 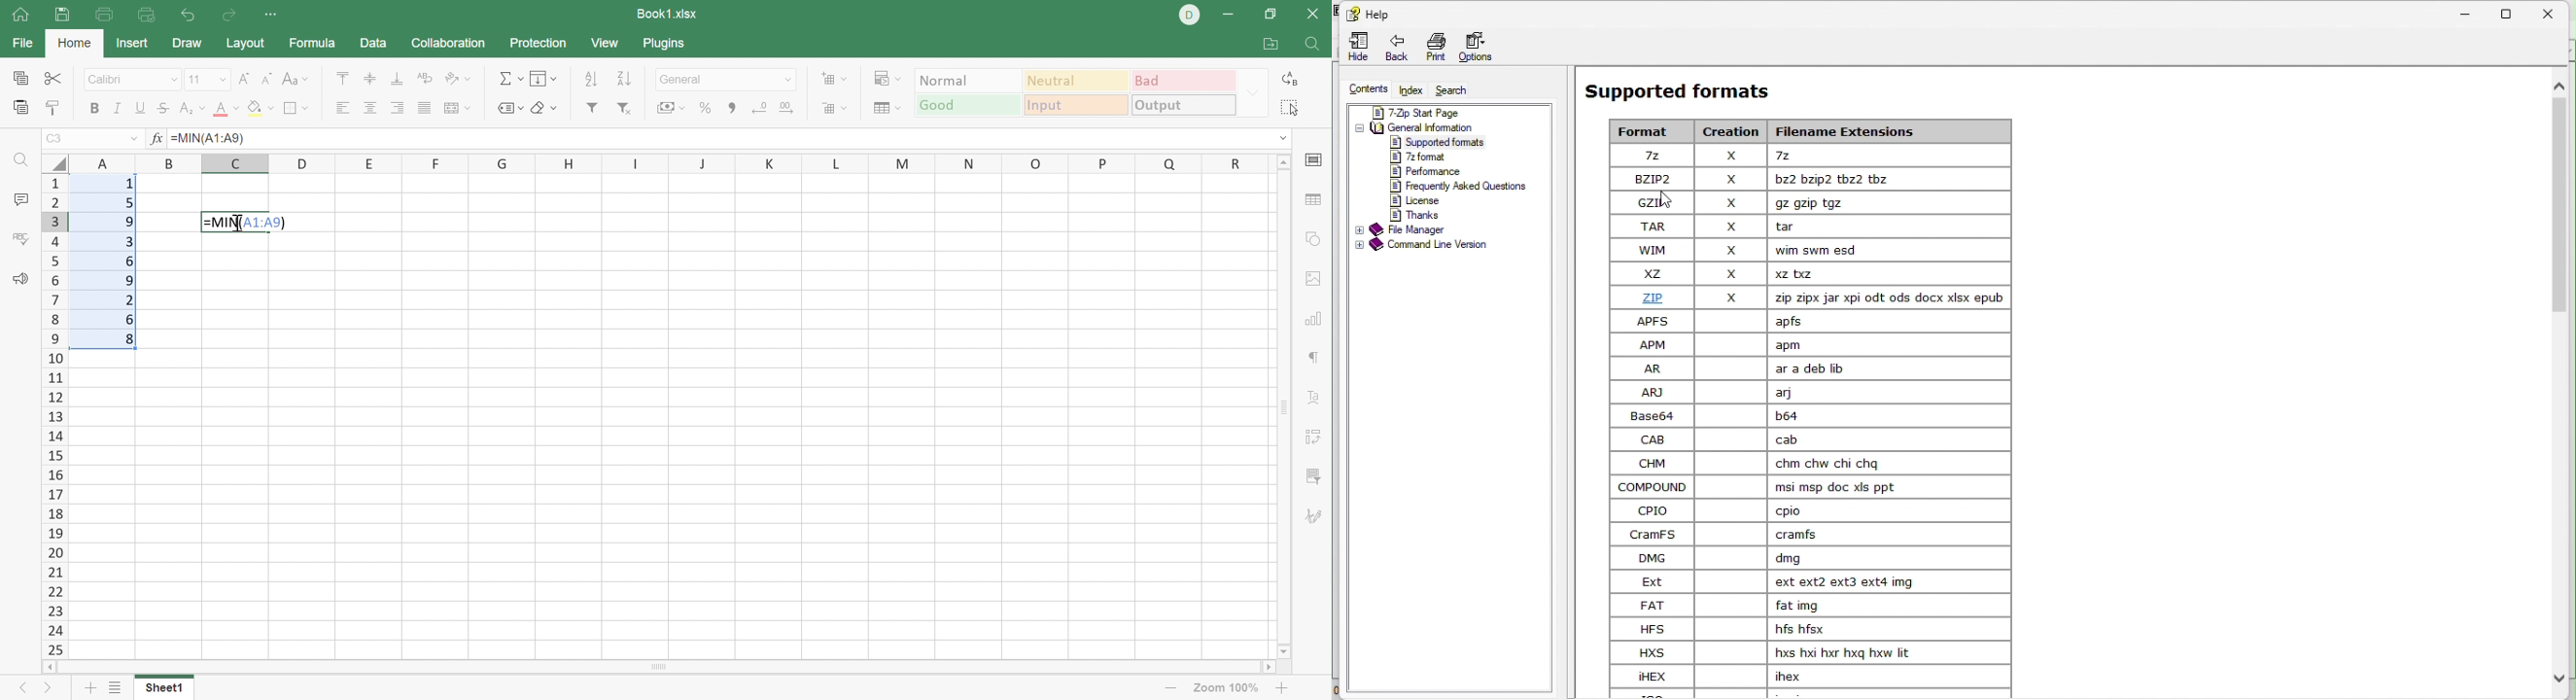 What do you see at coordinates (133, 140) in the screenshot?
I see `Drop Down` at bounding box center [133, 140].